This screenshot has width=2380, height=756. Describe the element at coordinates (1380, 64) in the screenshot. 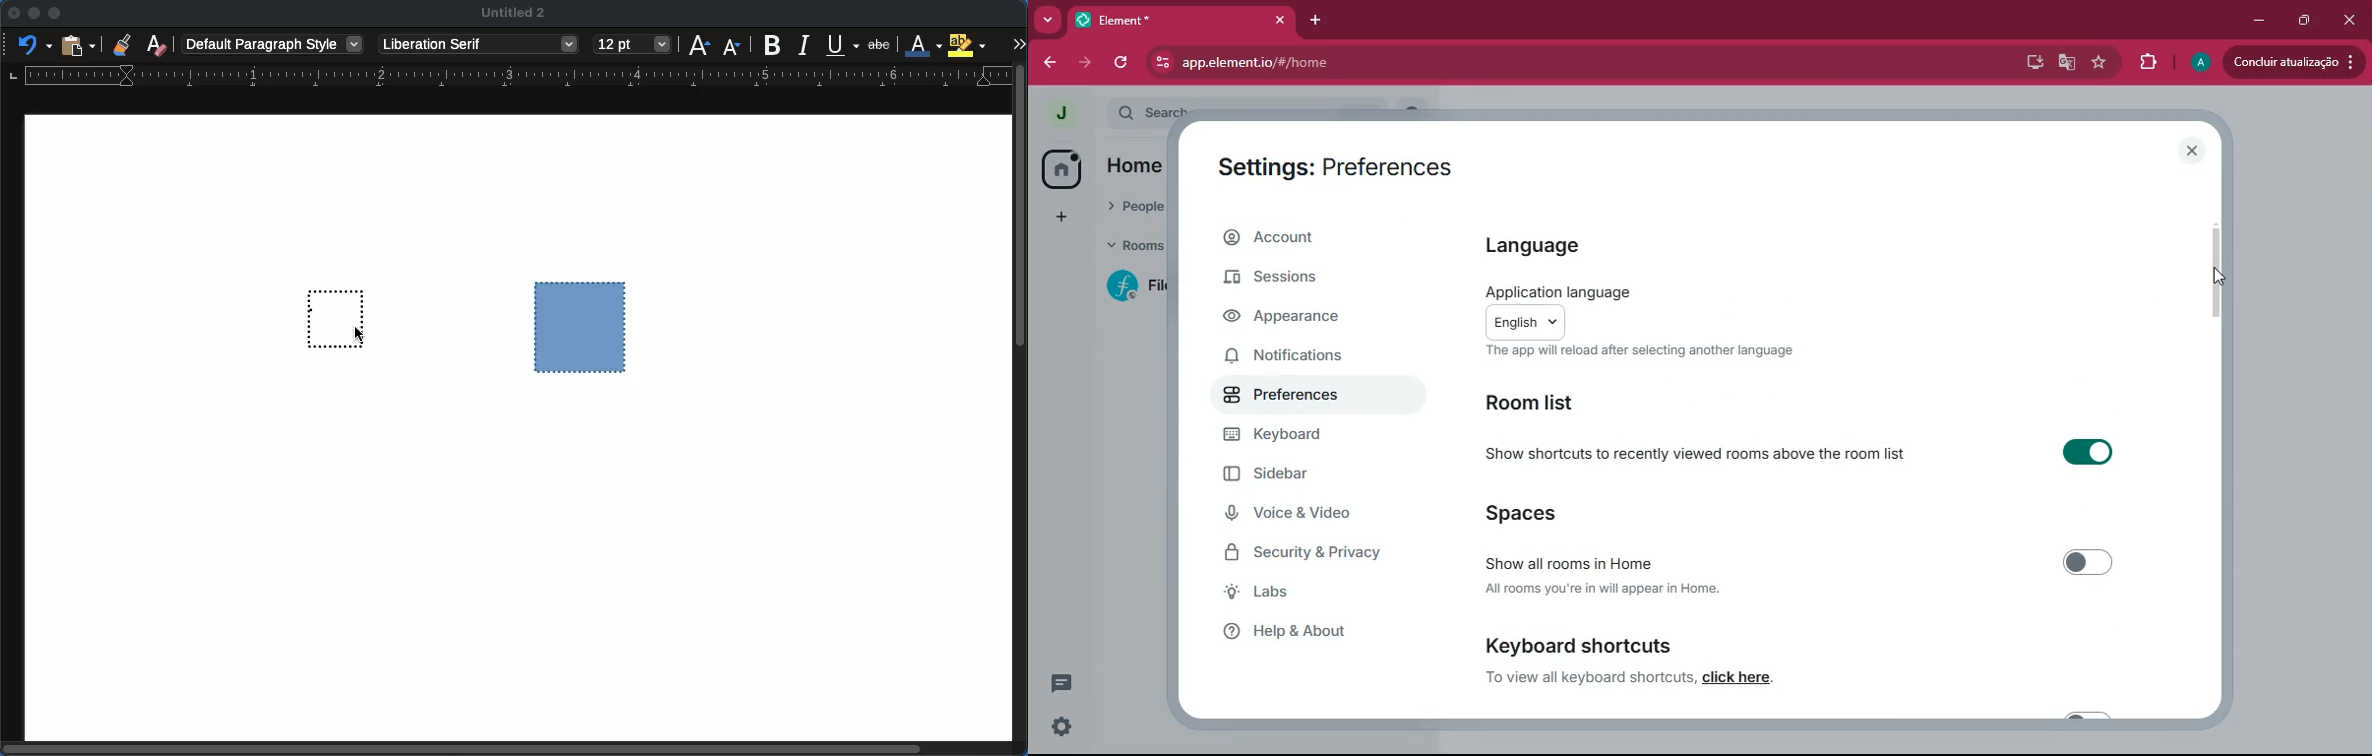

I see `app.element.io/#/home` at that location.